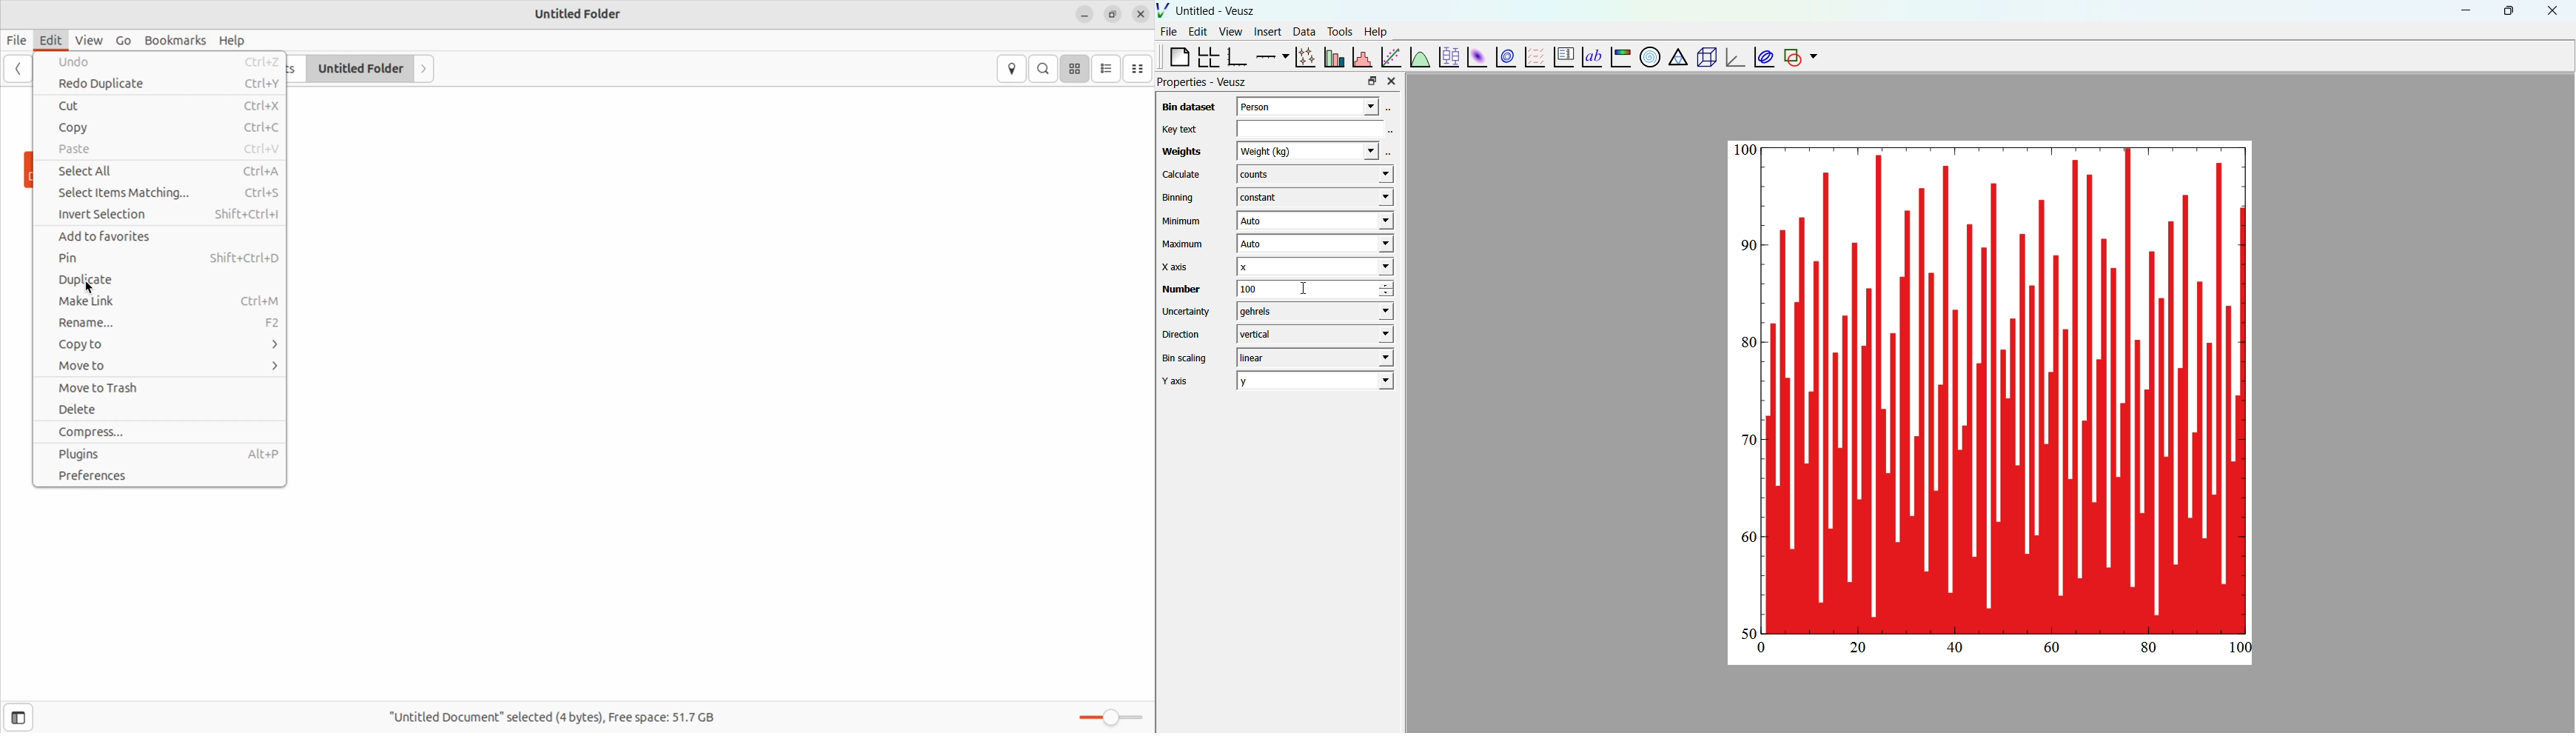 The image size is (2576, 756). Describe the element at coordinates (158, 150) in the screenshot. I see `Paste` at that location.